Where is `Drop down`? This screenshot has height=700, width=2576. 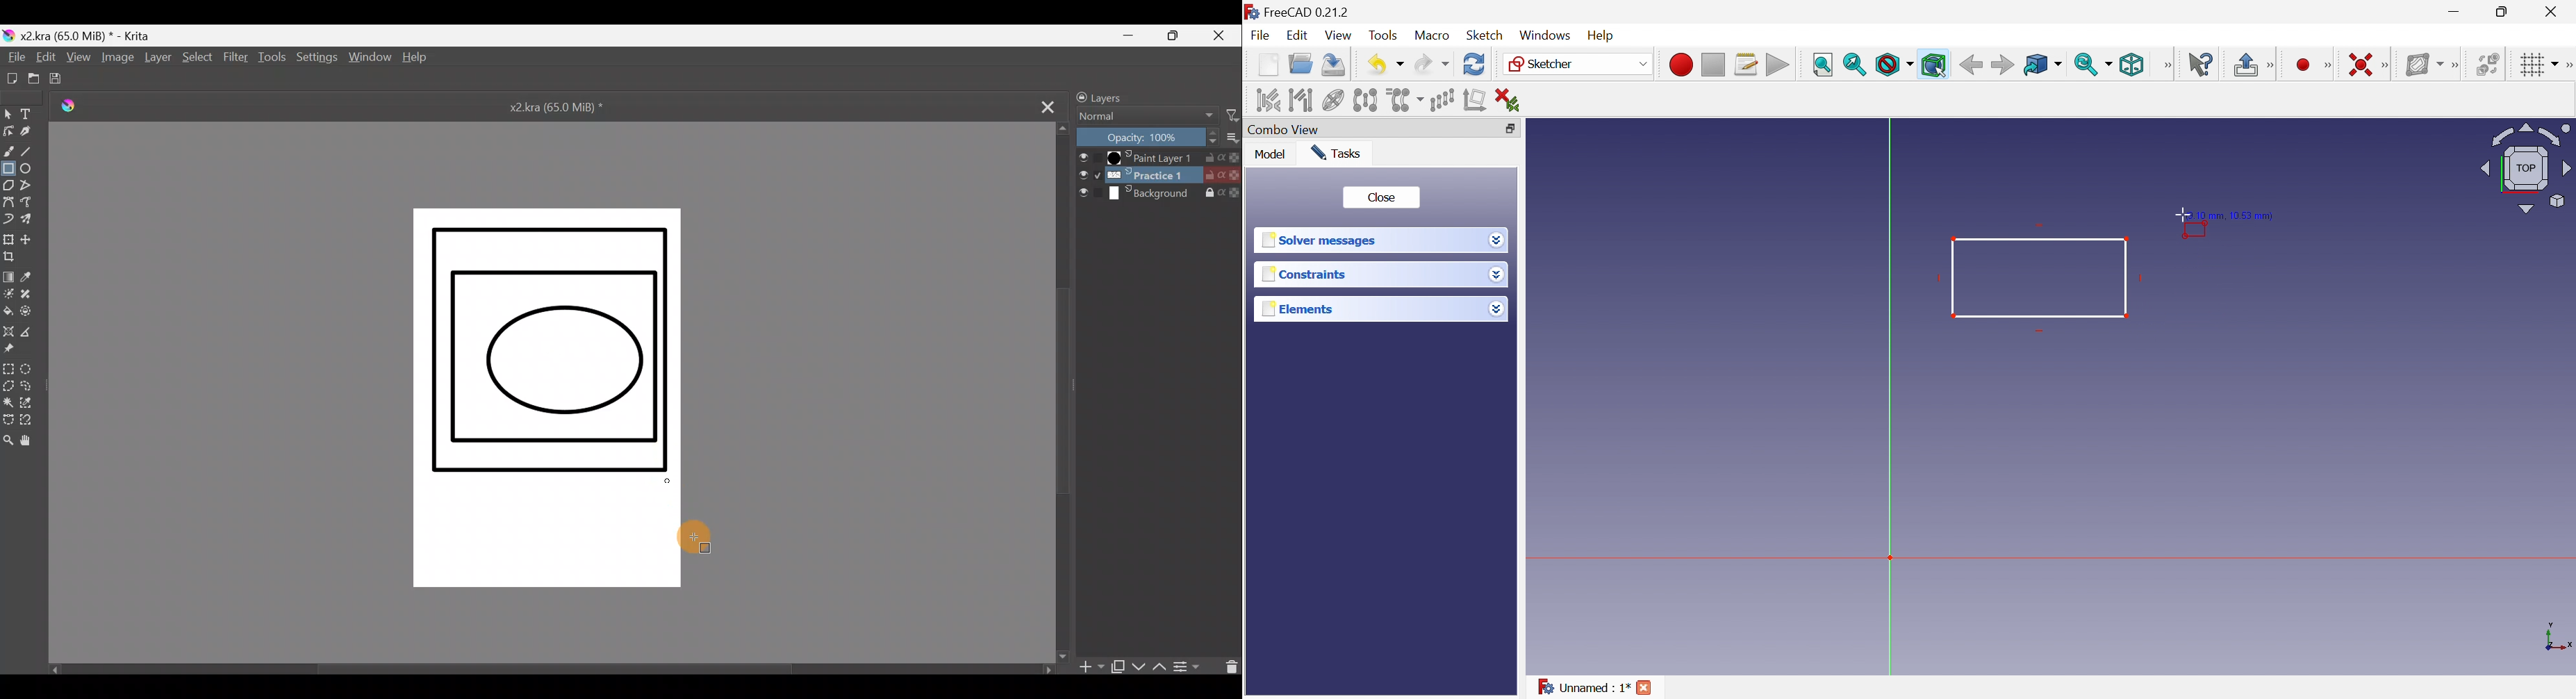 Drop down is located at coordinates (1496, 274).